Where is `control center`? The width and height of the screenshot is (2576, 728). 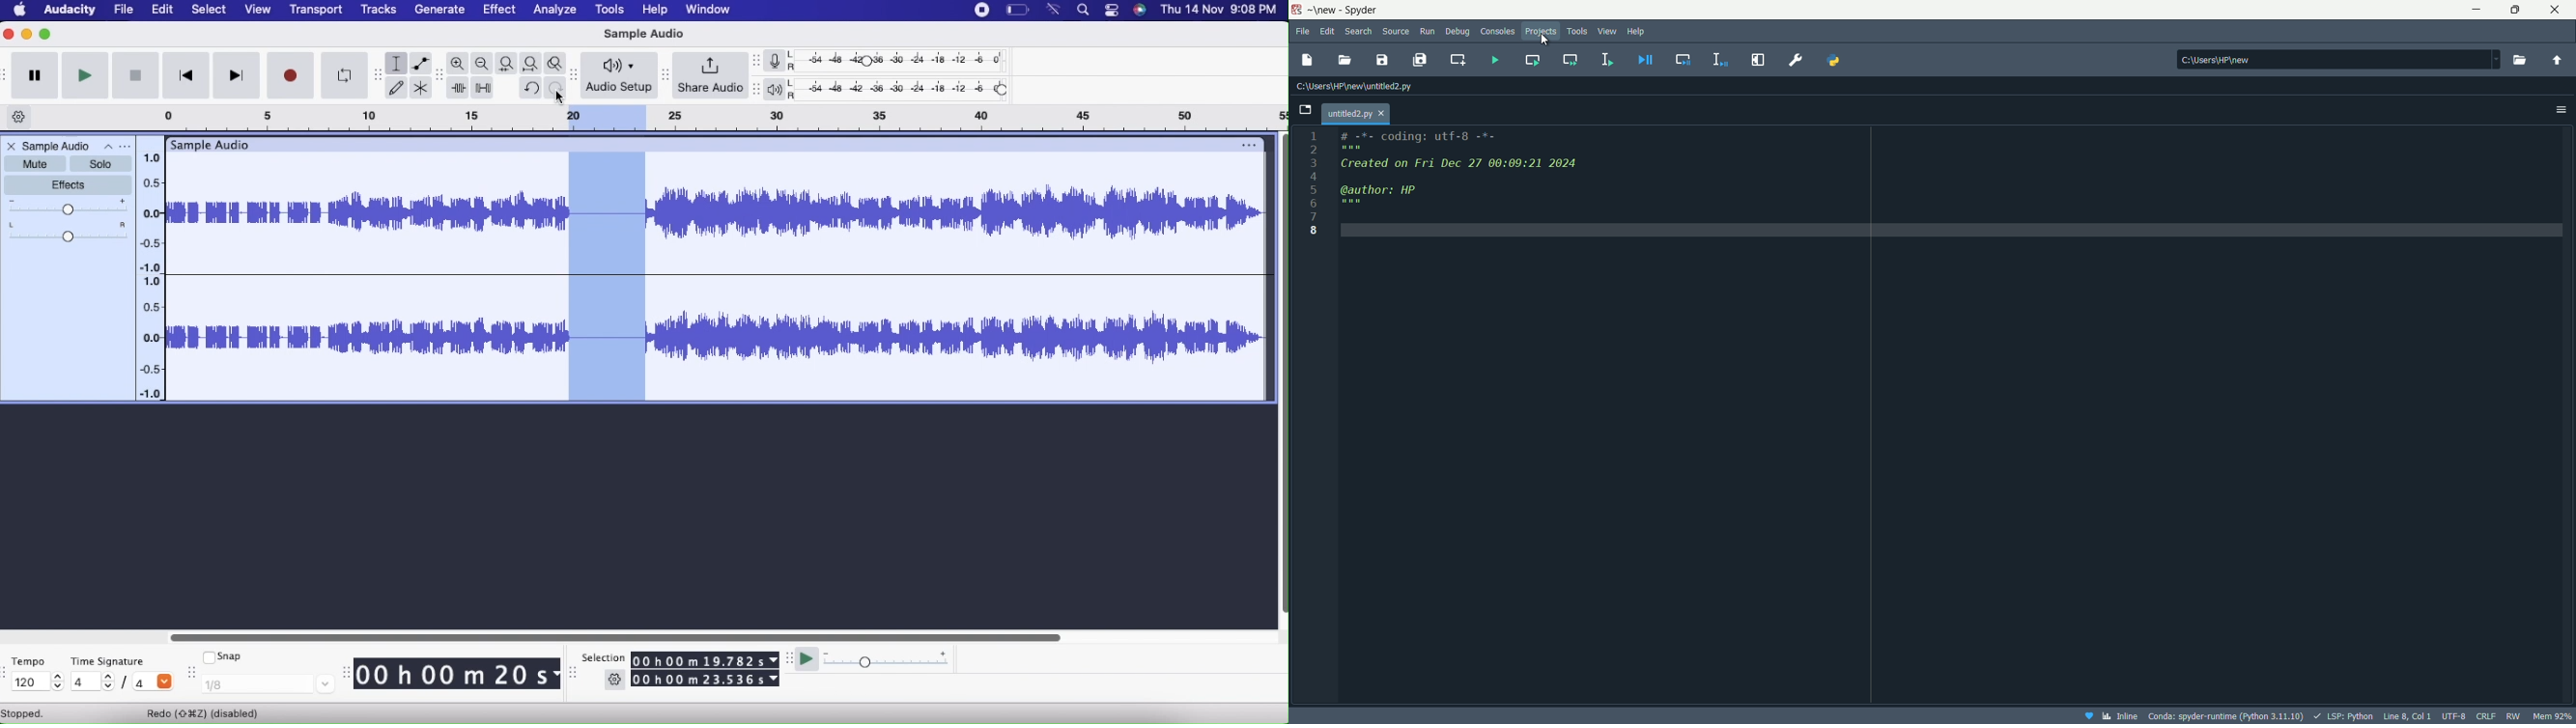 control center is located at coordinates (1112, 12).